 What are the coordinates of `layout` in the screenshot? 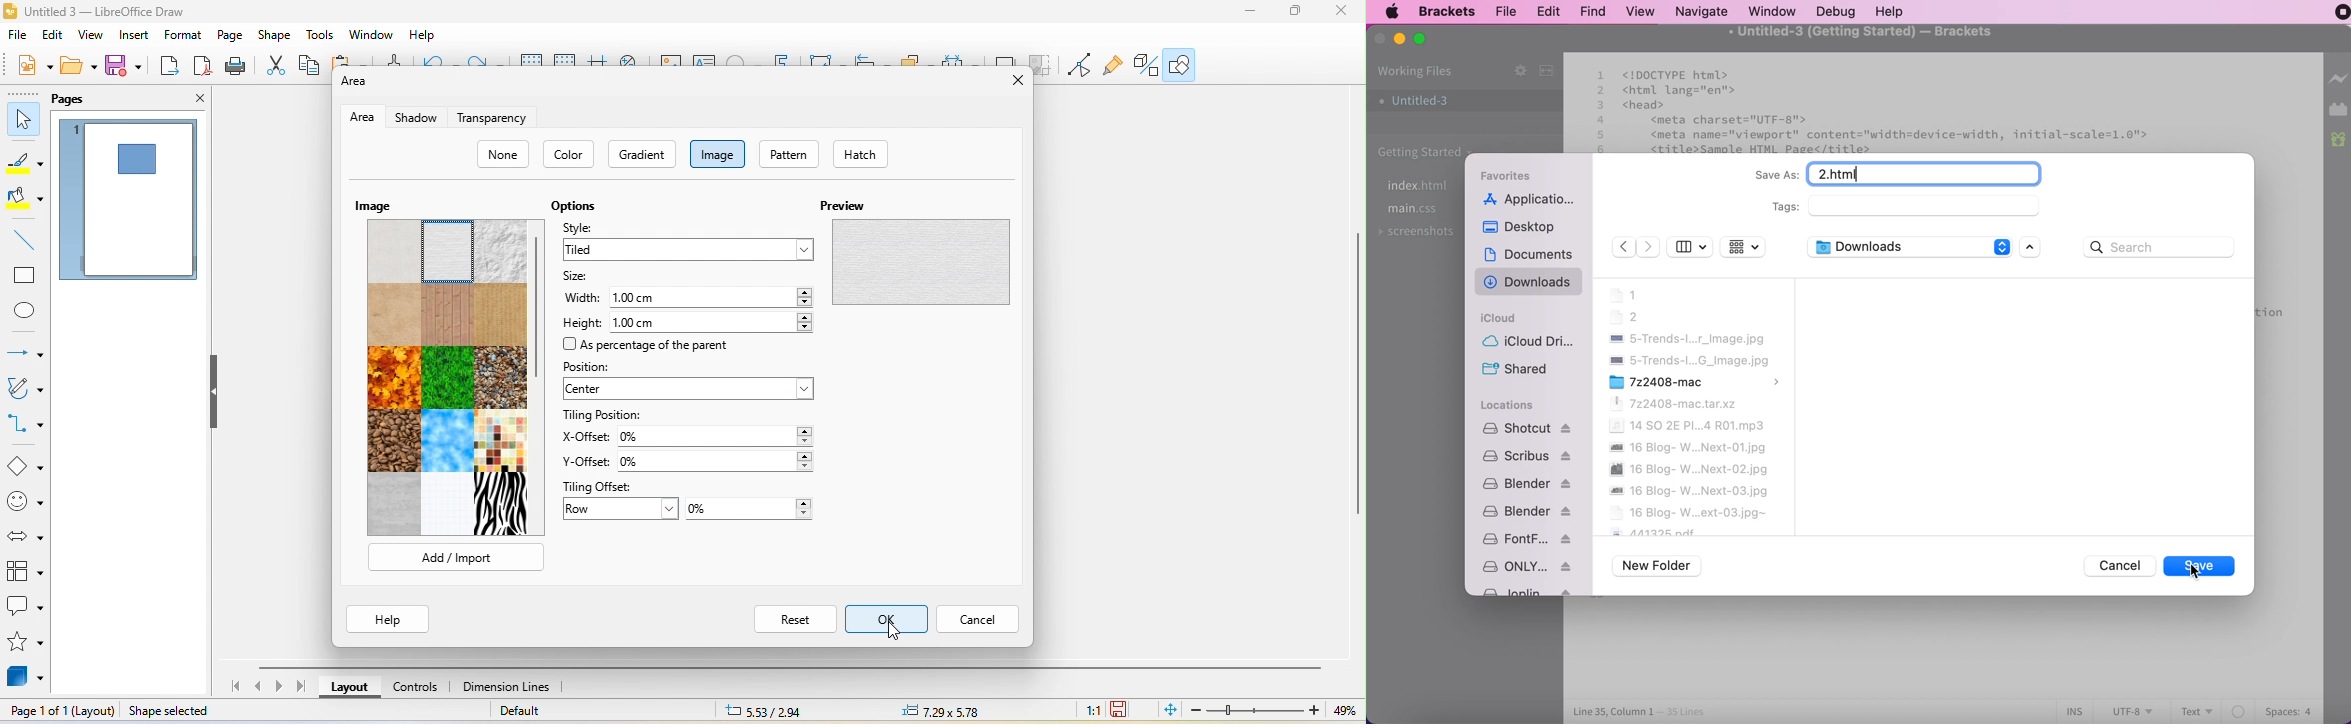 It's located at (349, 688).